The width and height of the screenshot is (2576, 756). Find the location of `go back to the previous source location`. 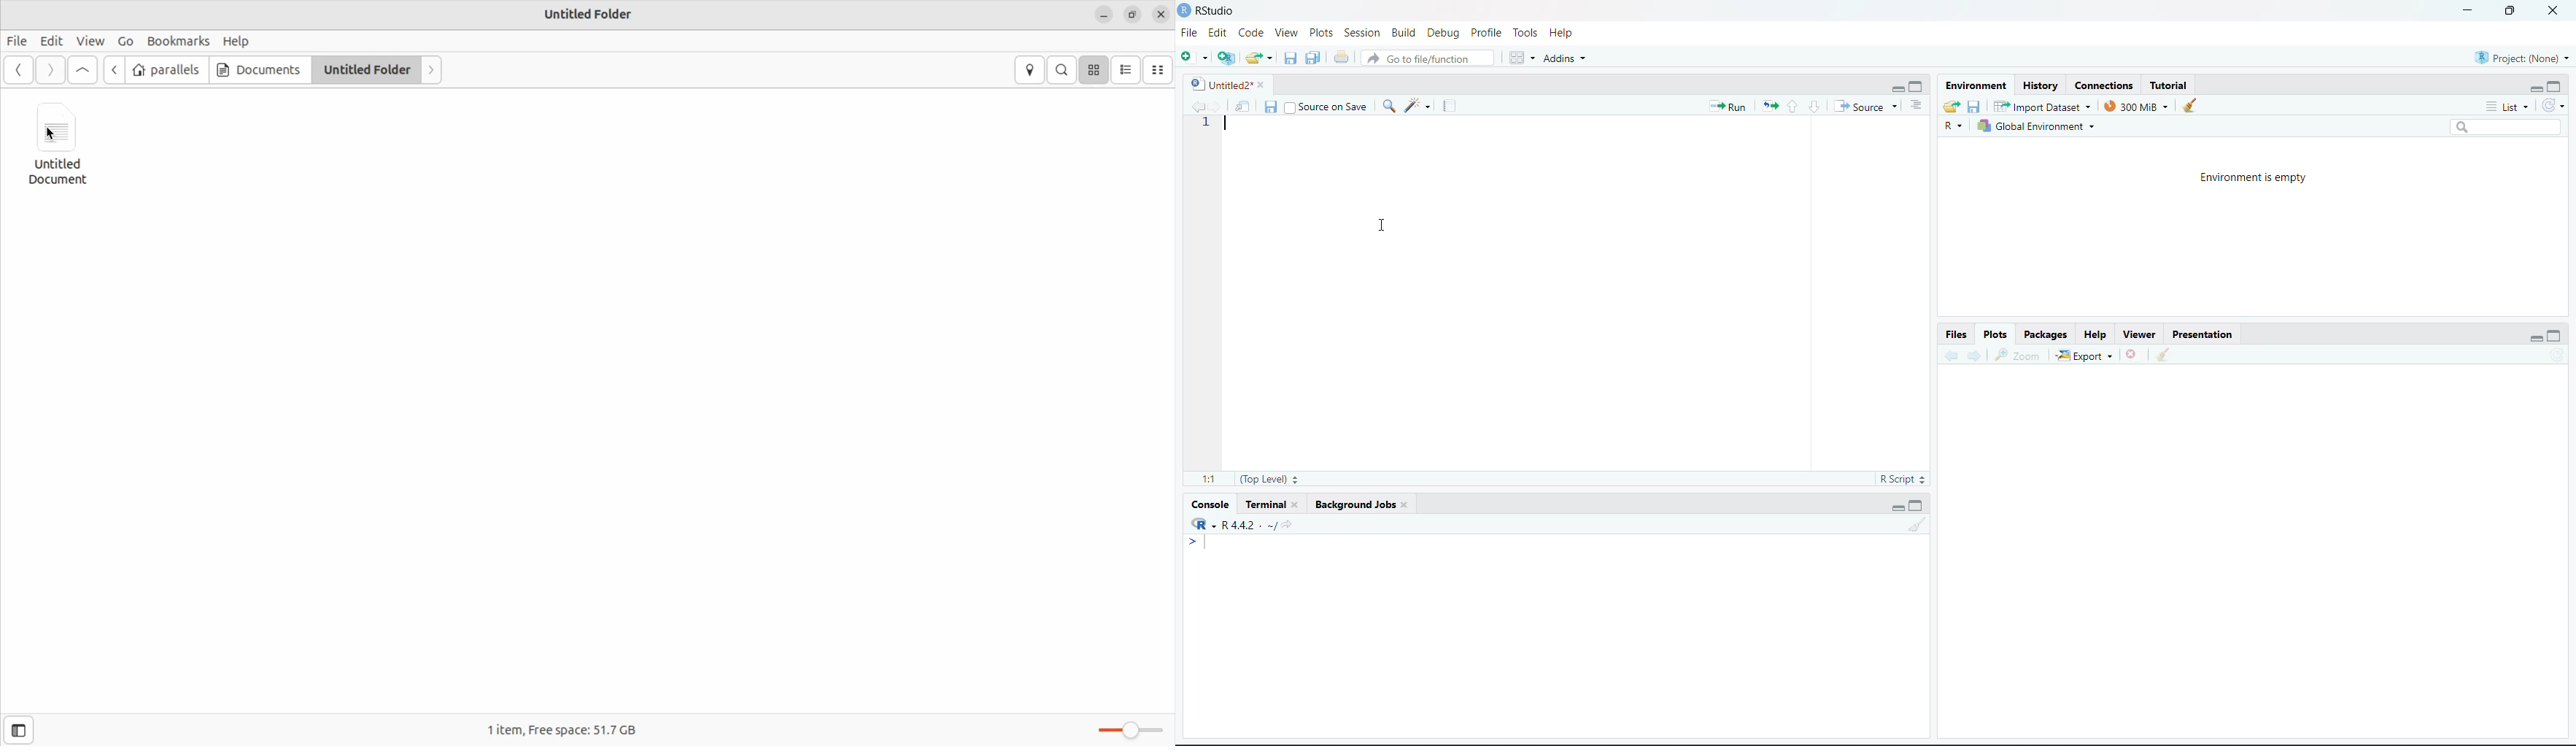

go back to the previous source location is located at coordinates (1191, 105).